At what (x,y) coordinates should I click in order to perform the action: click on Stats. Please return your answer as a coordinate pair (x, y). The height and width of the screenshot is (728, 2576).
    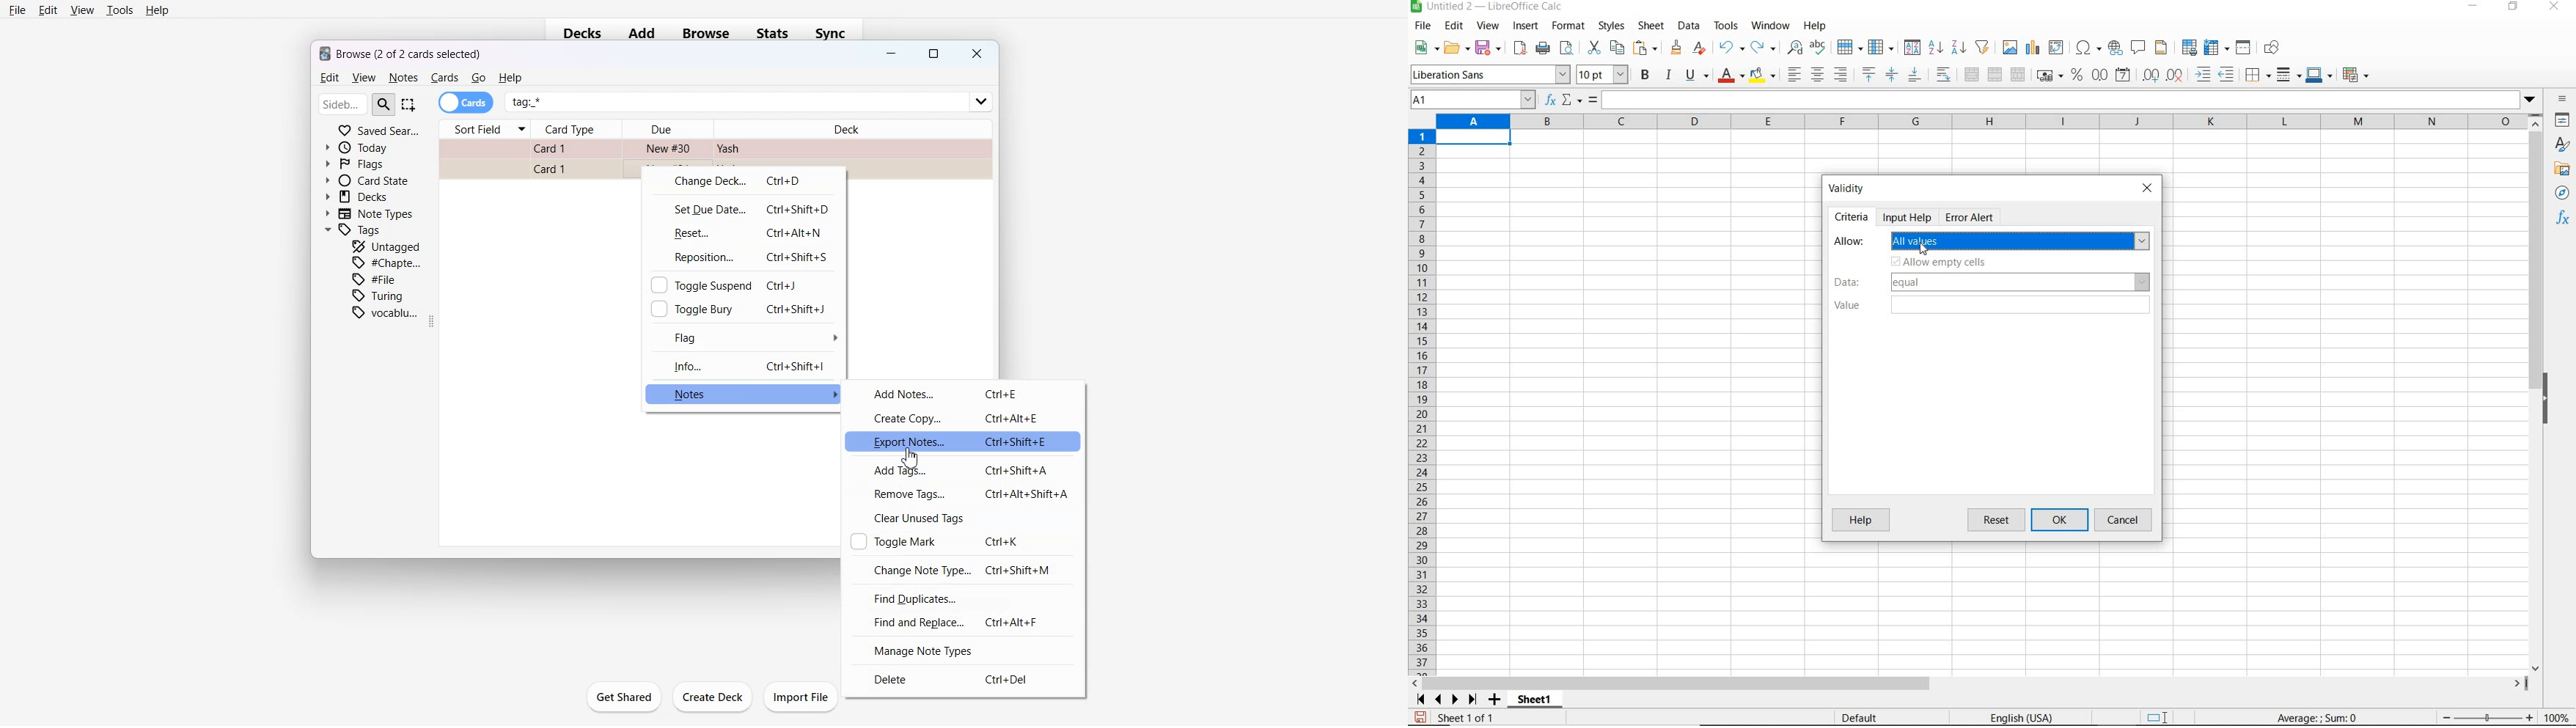
    Looking at the image, I should click on (774, 33).